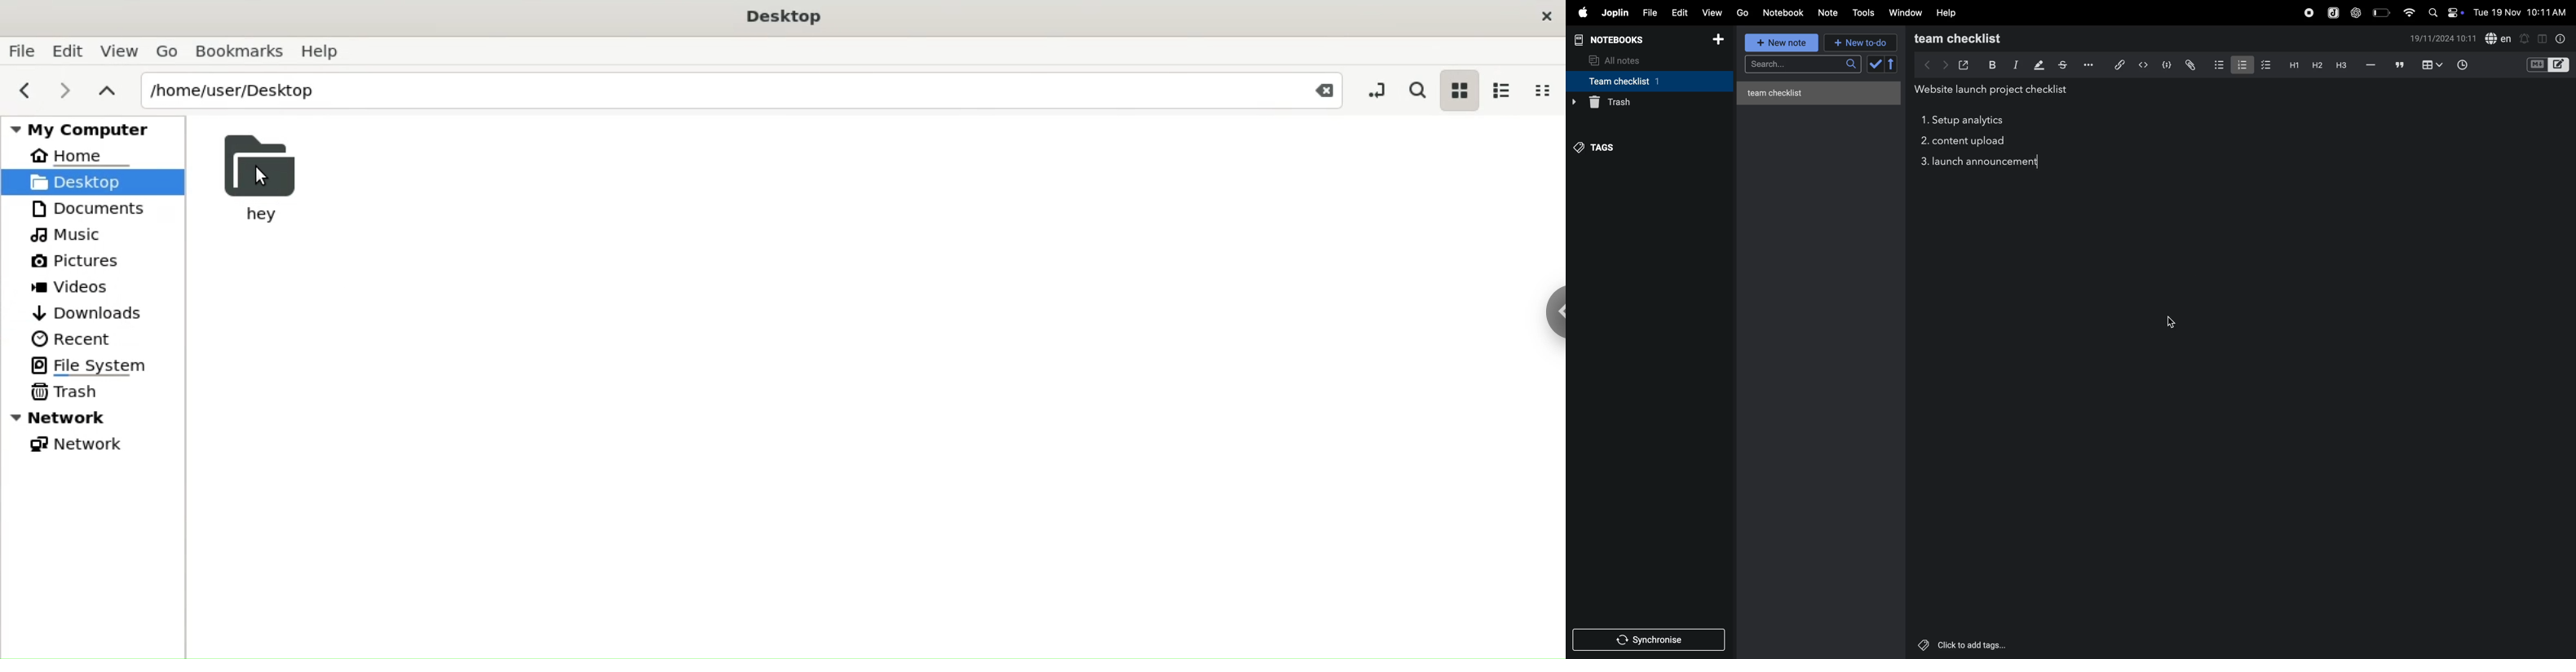  Describe the element at coordinates (2463, 63) in the screenshot. I see `time` at that location.